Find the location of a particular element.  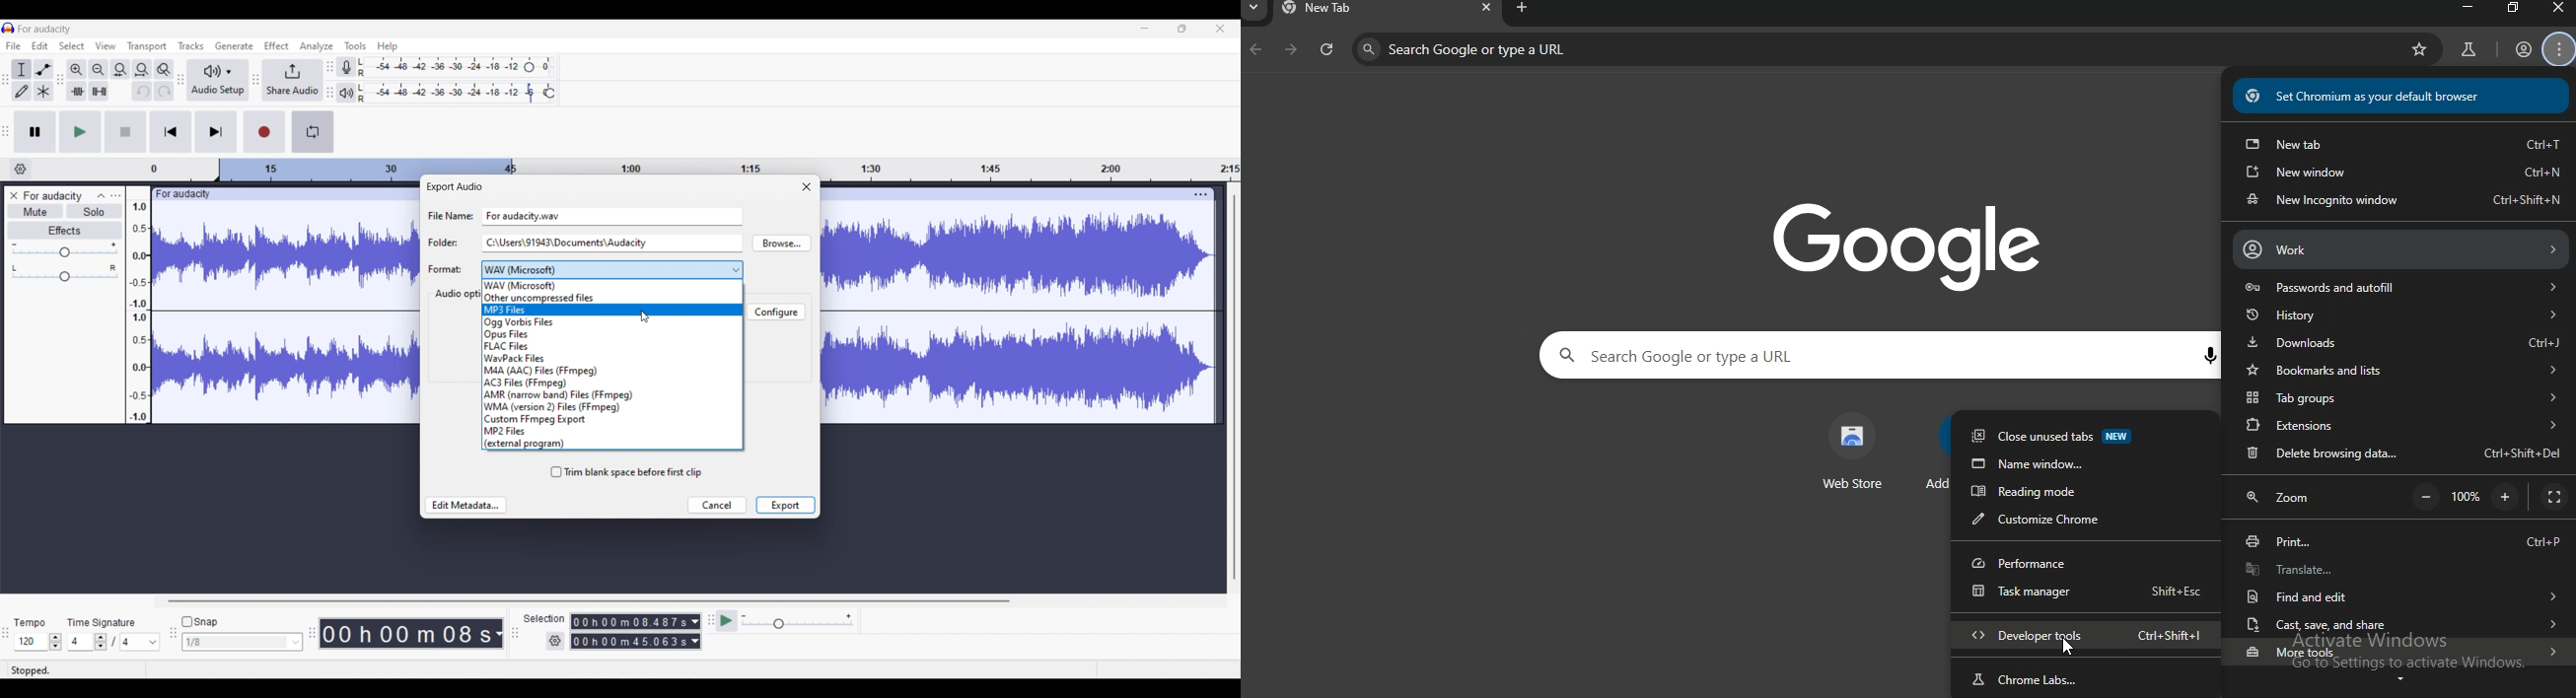

Input time signature is located at coordinates (80, 642).